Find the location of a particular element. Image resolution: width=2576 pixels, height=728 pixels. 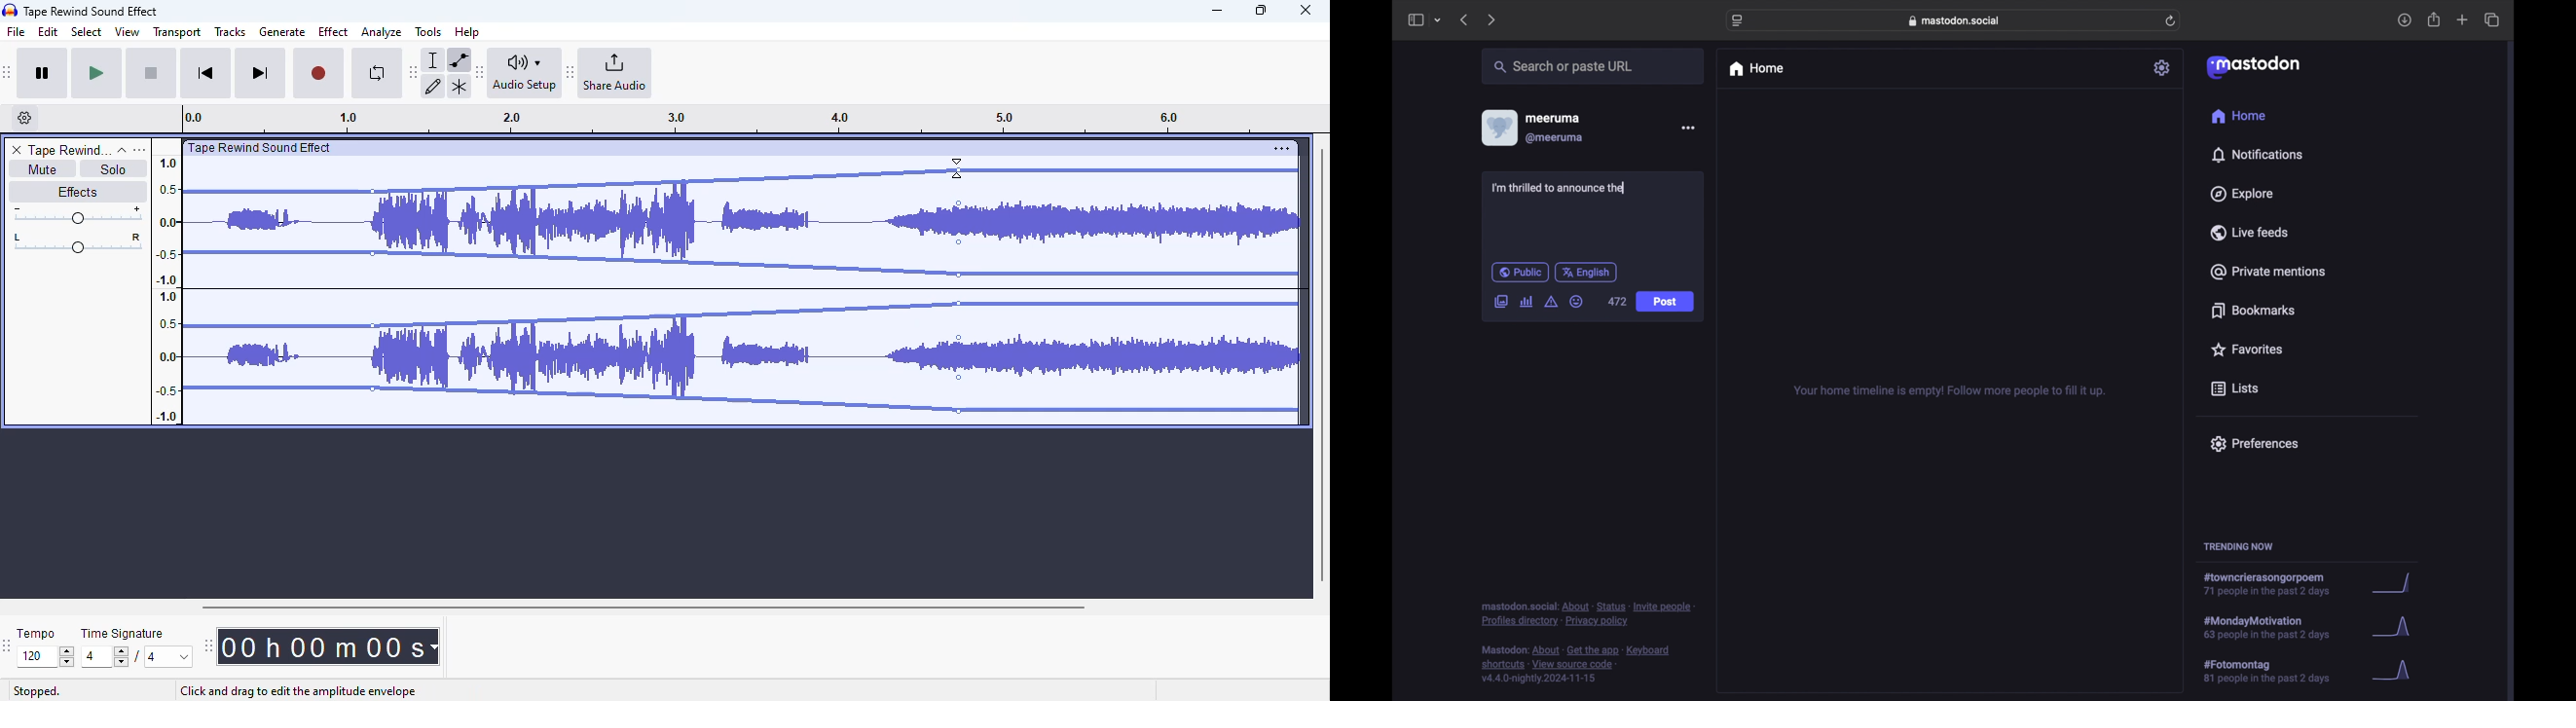

add poll is located at coordinates (1527, 302).